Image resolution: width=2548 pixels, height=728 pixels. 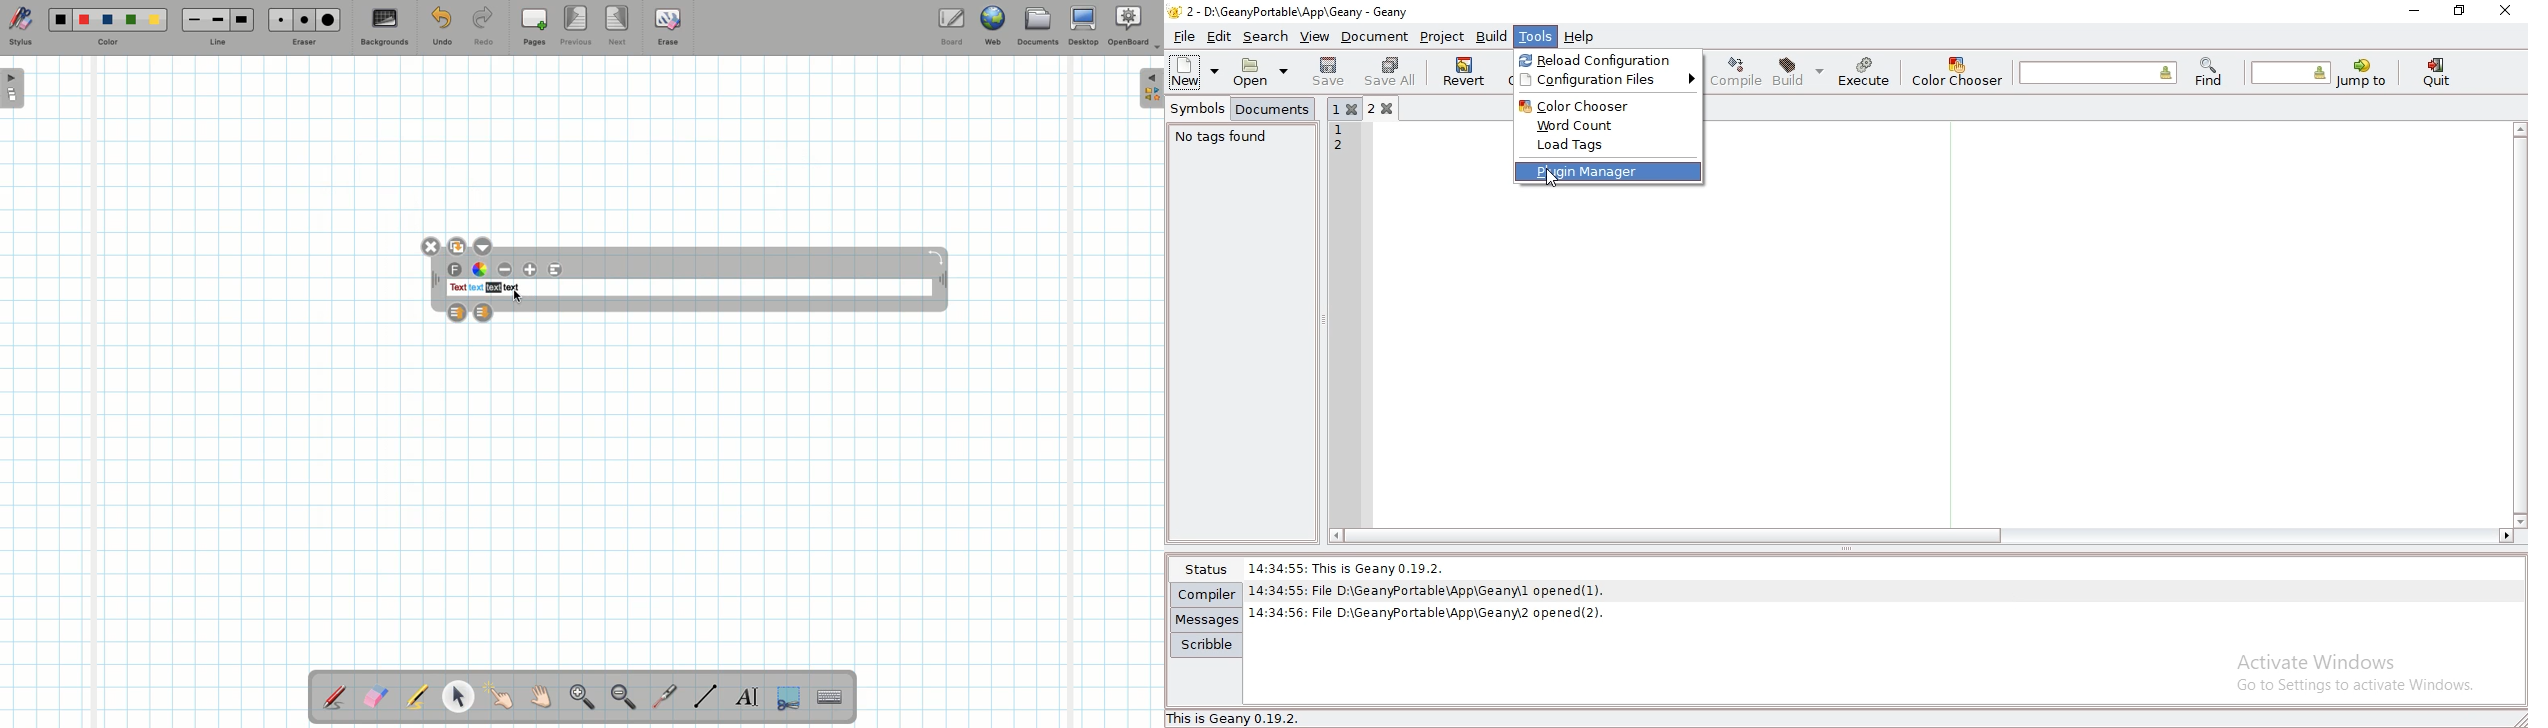 I want to click on Stylus, so click(x=20, y=27).